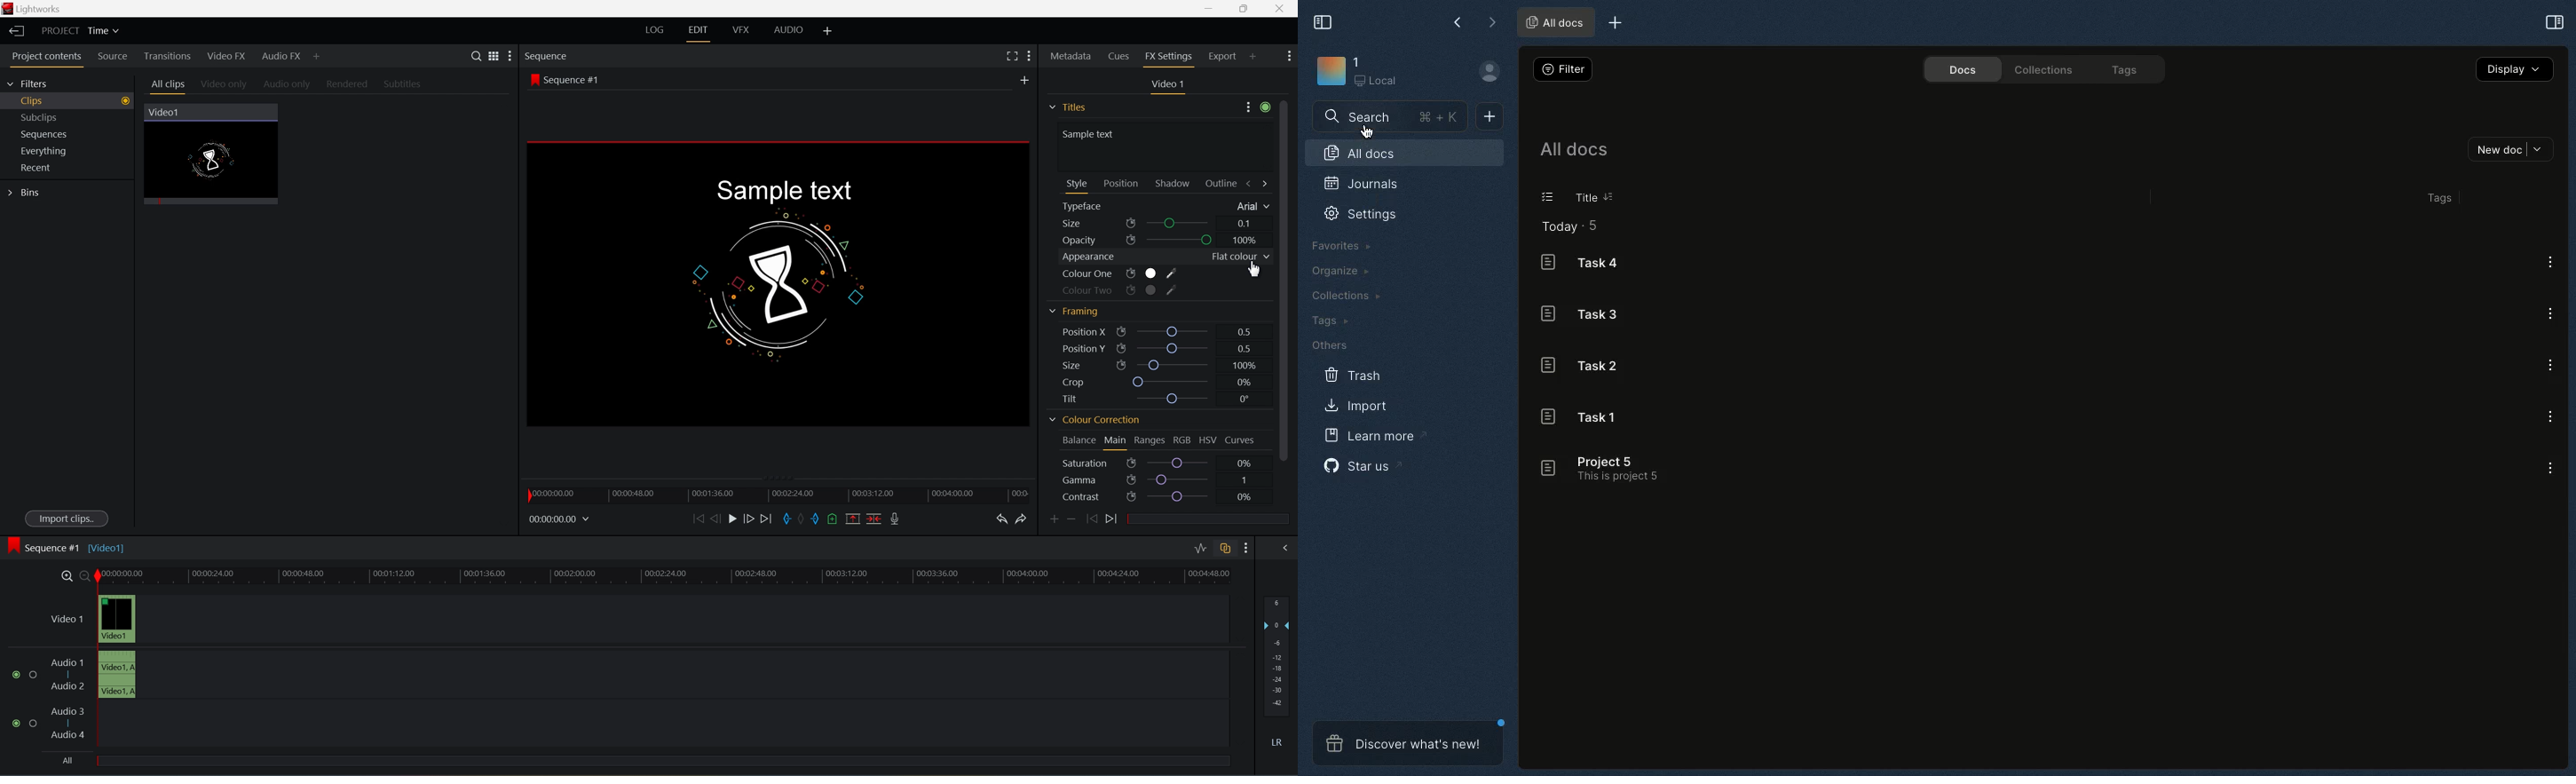 This screenshot has width=2576, height=784. I want to click on slide, so click(1284, 547).